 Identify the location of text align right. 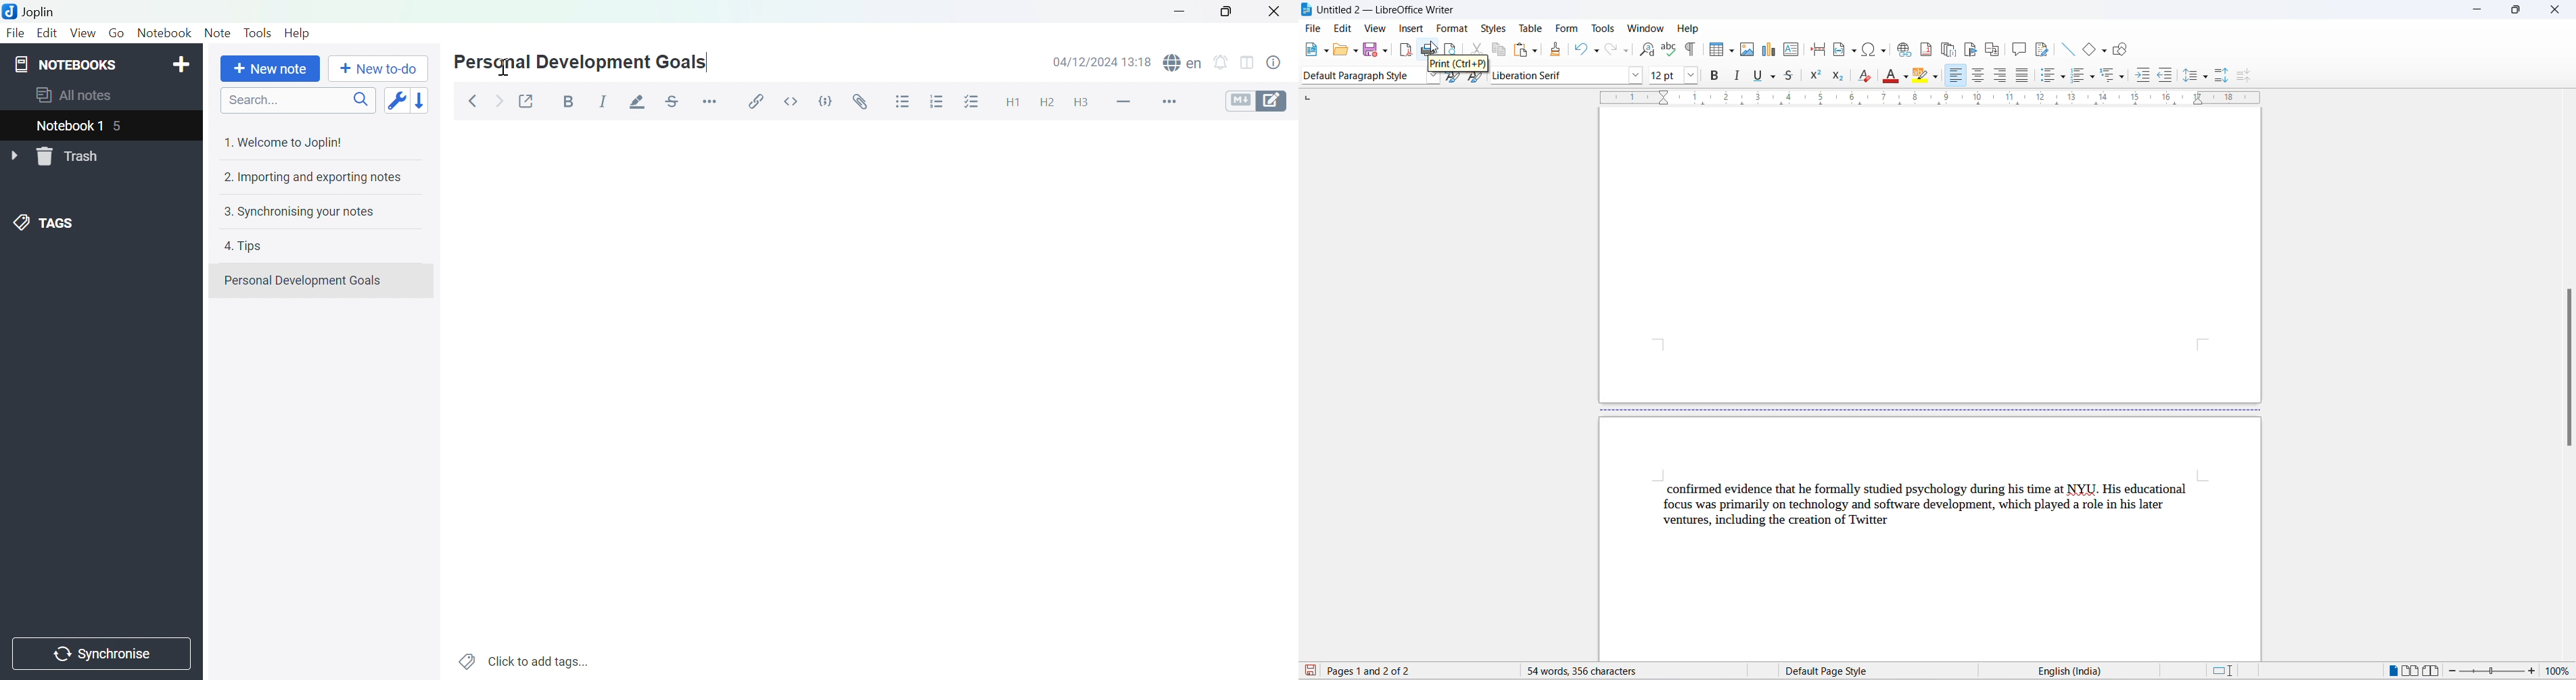
(1997, 75).